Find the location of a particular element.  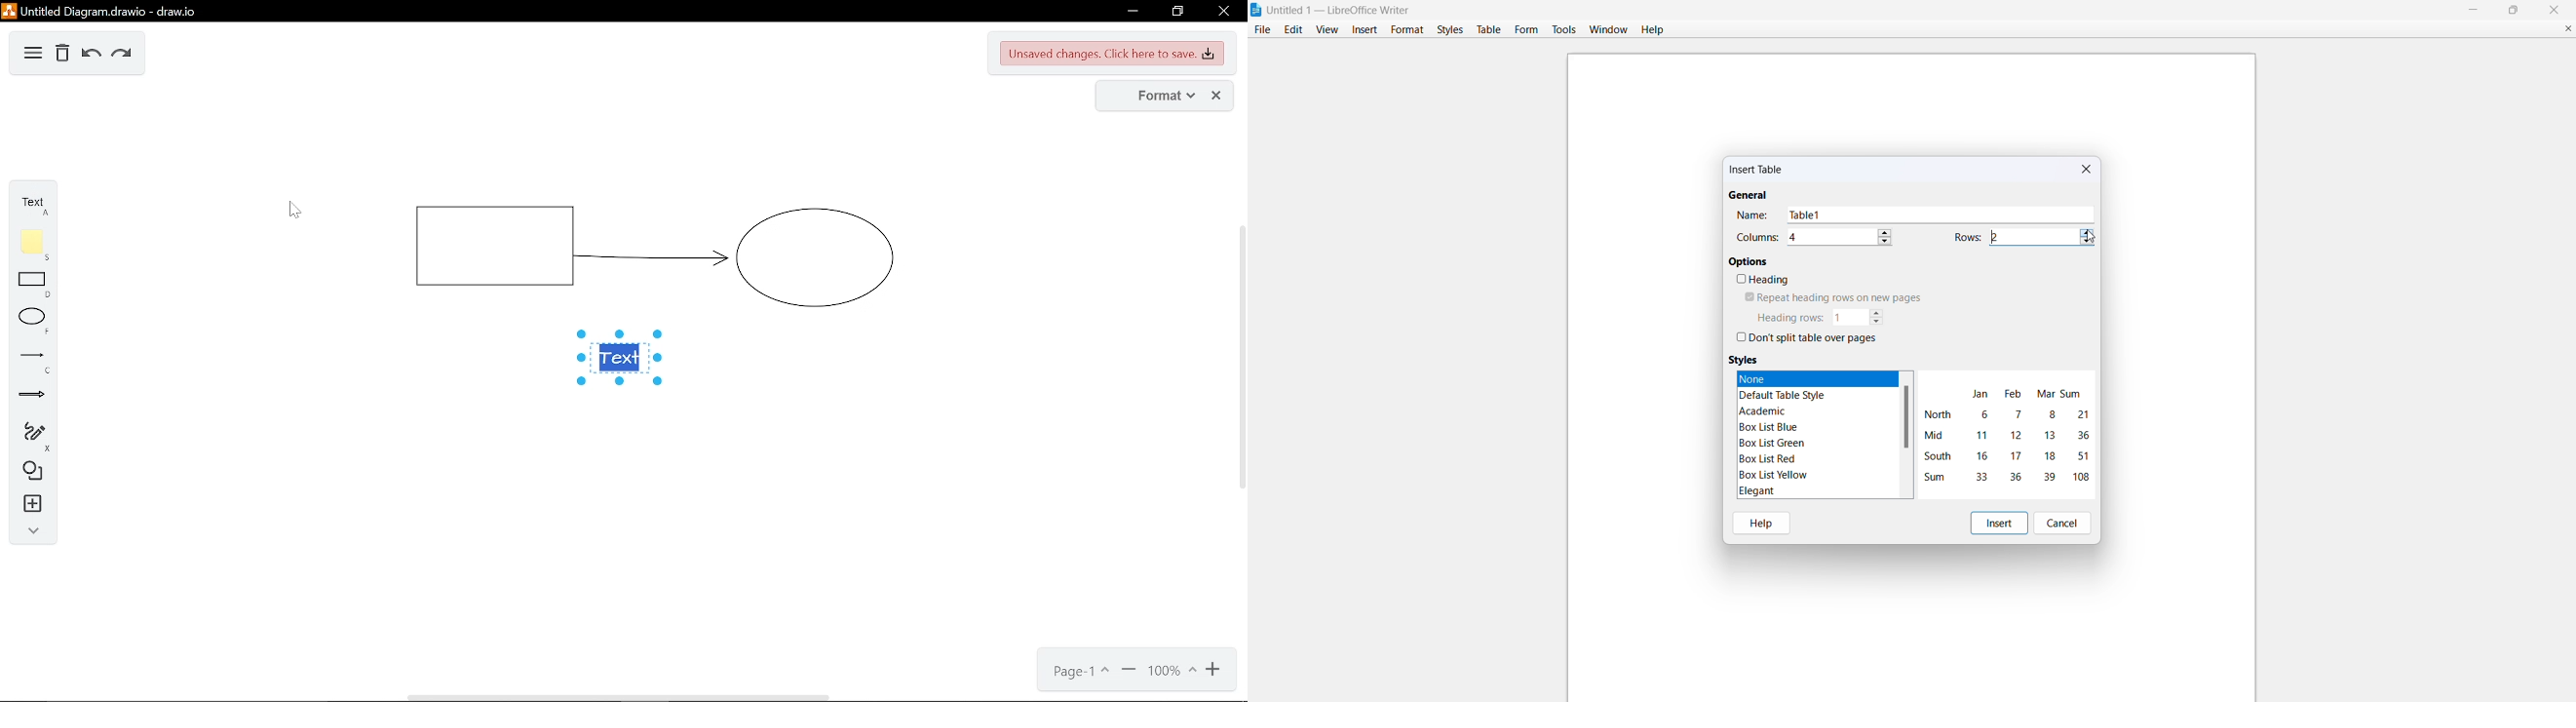

rows is located at coordinates (1968, 237).